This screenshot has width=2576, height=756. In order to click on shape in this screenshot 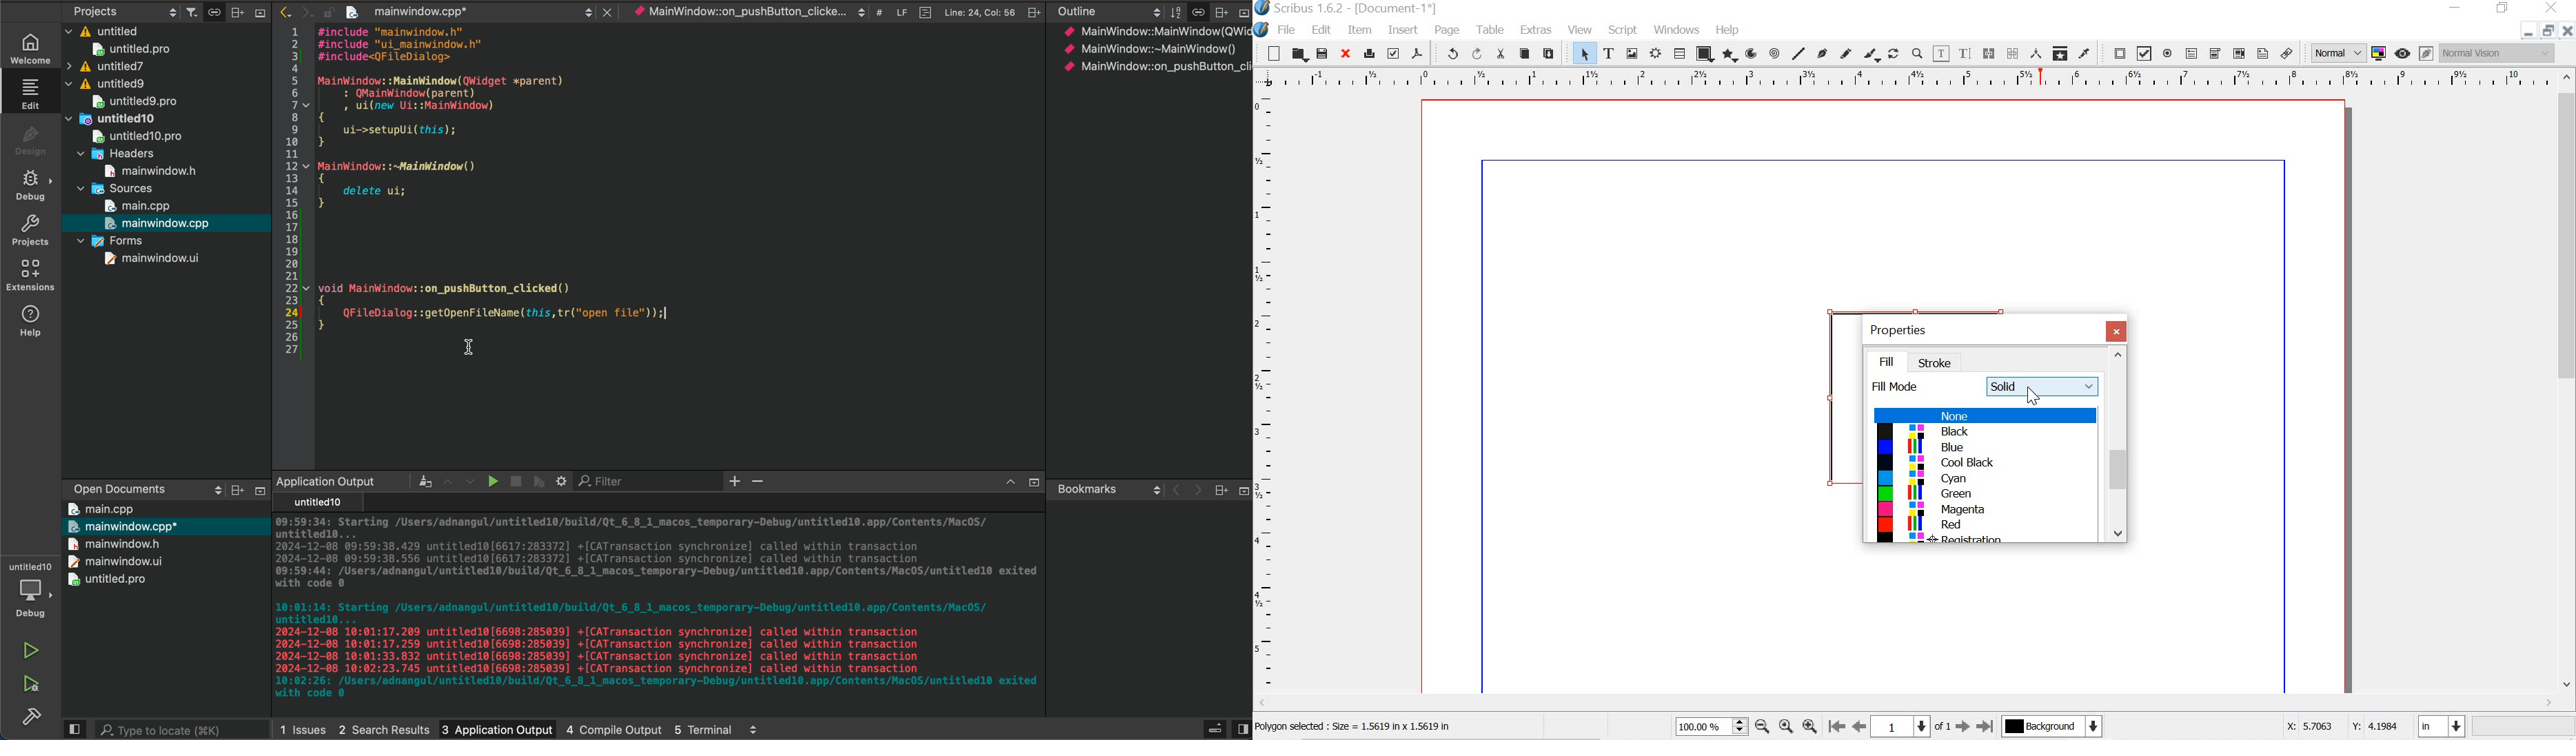, I will do `click(1705, 53)`.